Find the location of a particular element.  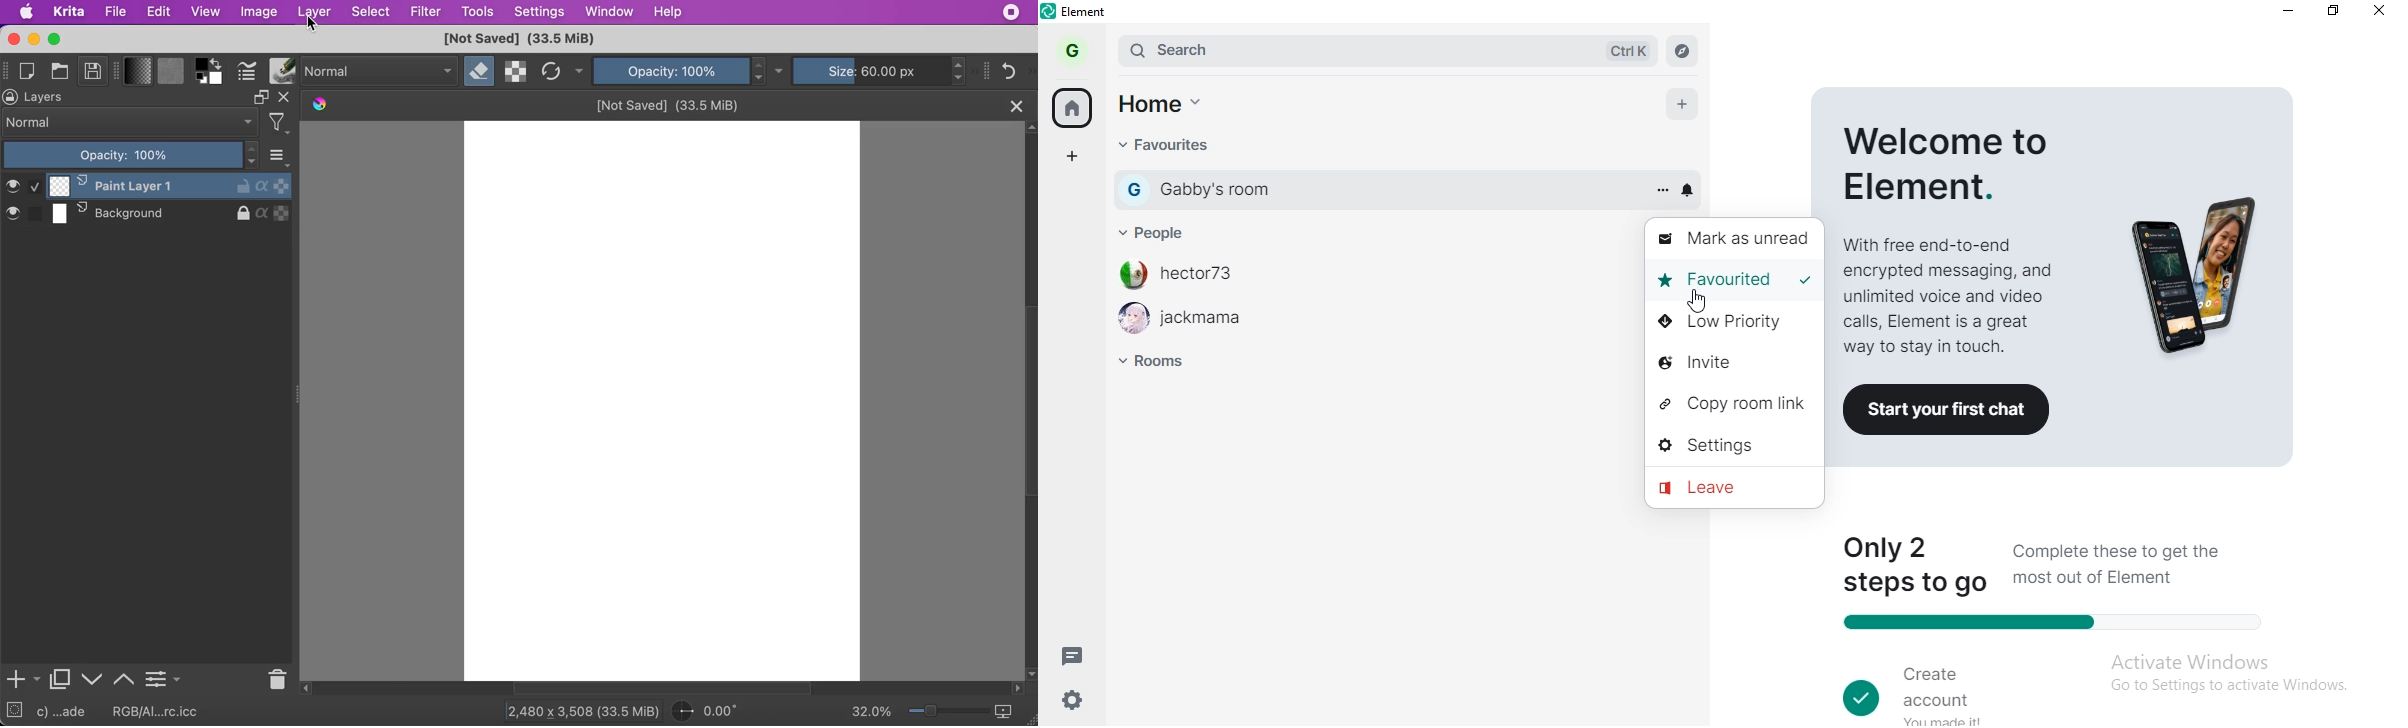

create a new document is located at coordinates (30, 71).